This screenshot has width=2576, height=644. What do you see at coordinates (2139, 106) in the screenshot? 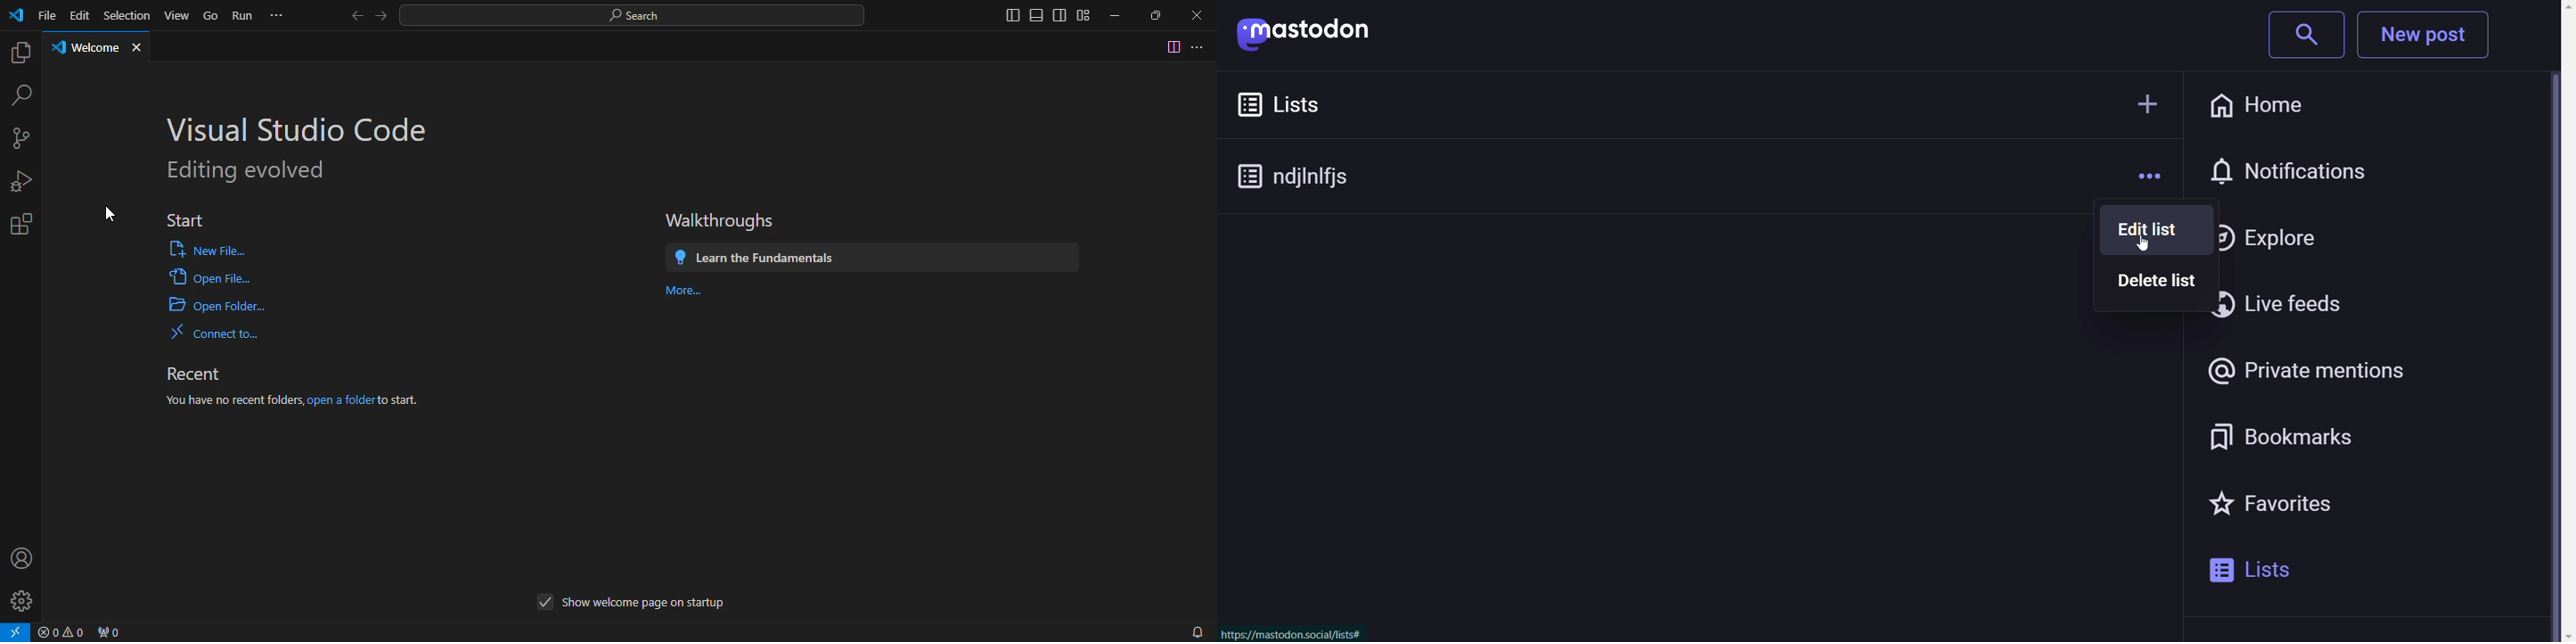
I see `create new list` at bounding box center [2139, 106].